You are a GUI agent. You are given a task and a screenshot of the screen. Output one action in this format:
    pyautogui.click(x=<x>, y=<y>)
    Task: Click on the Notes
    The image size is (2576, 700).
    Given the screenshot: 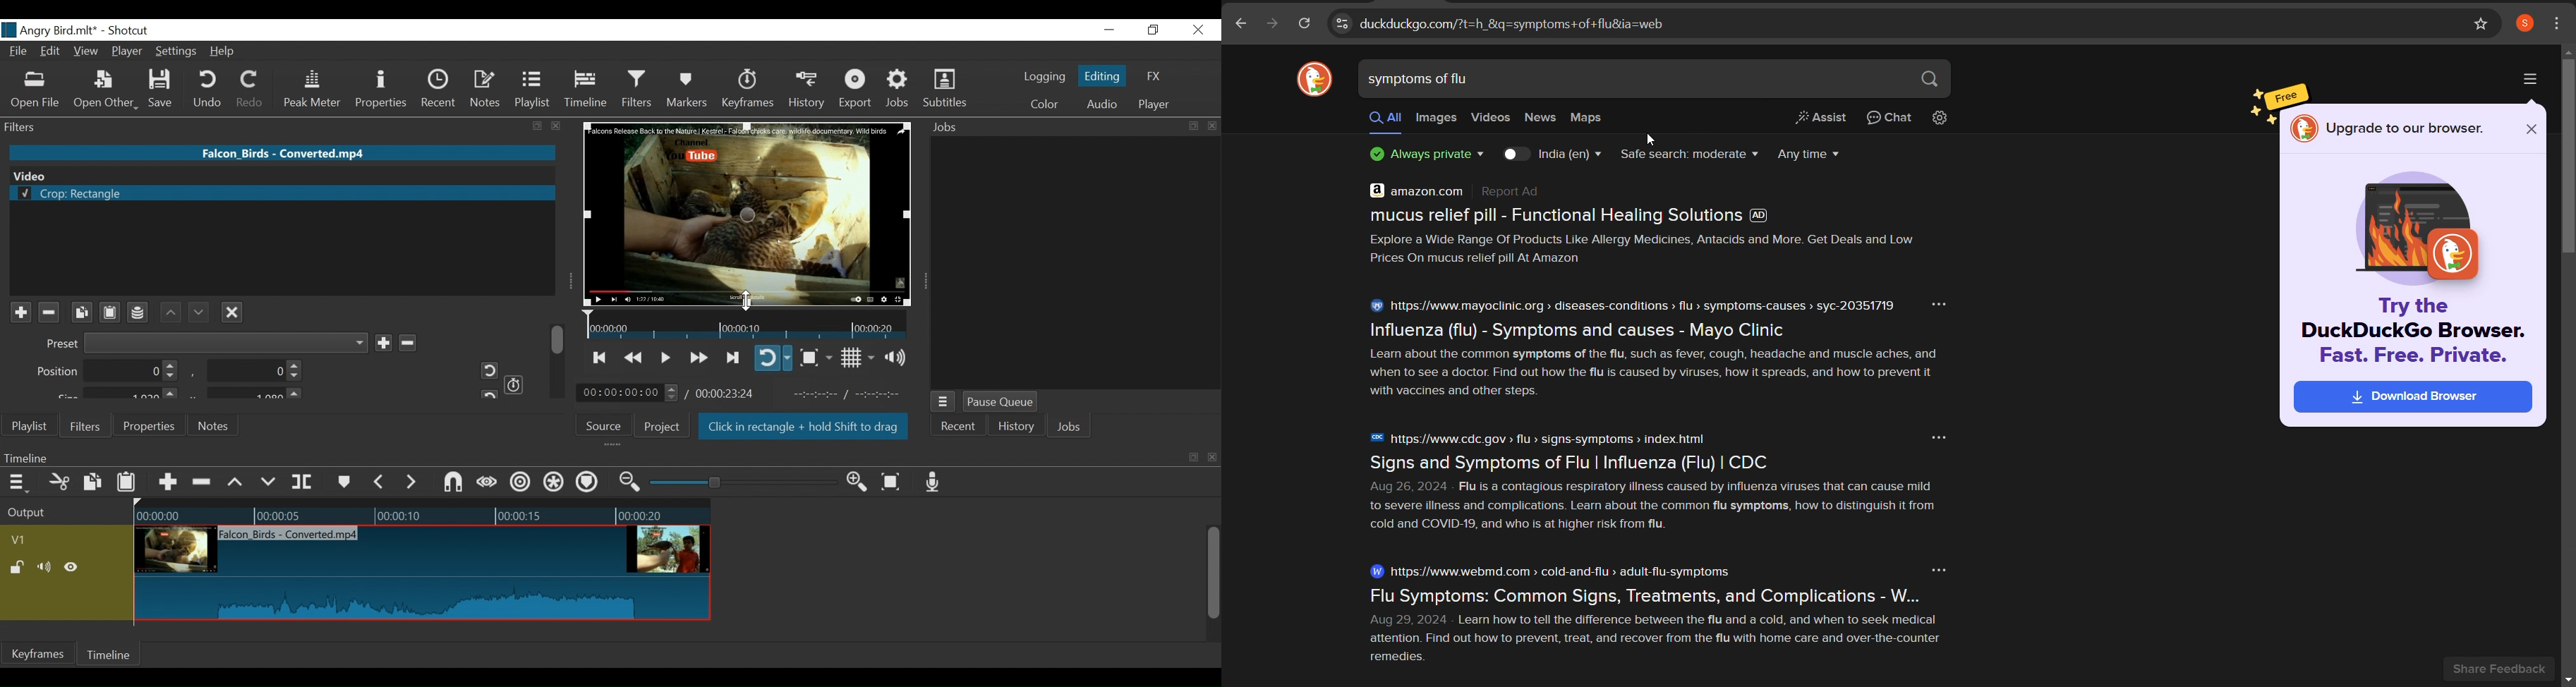 What is the action you would take?
    pyautogui.click(x=214, y=426)
    